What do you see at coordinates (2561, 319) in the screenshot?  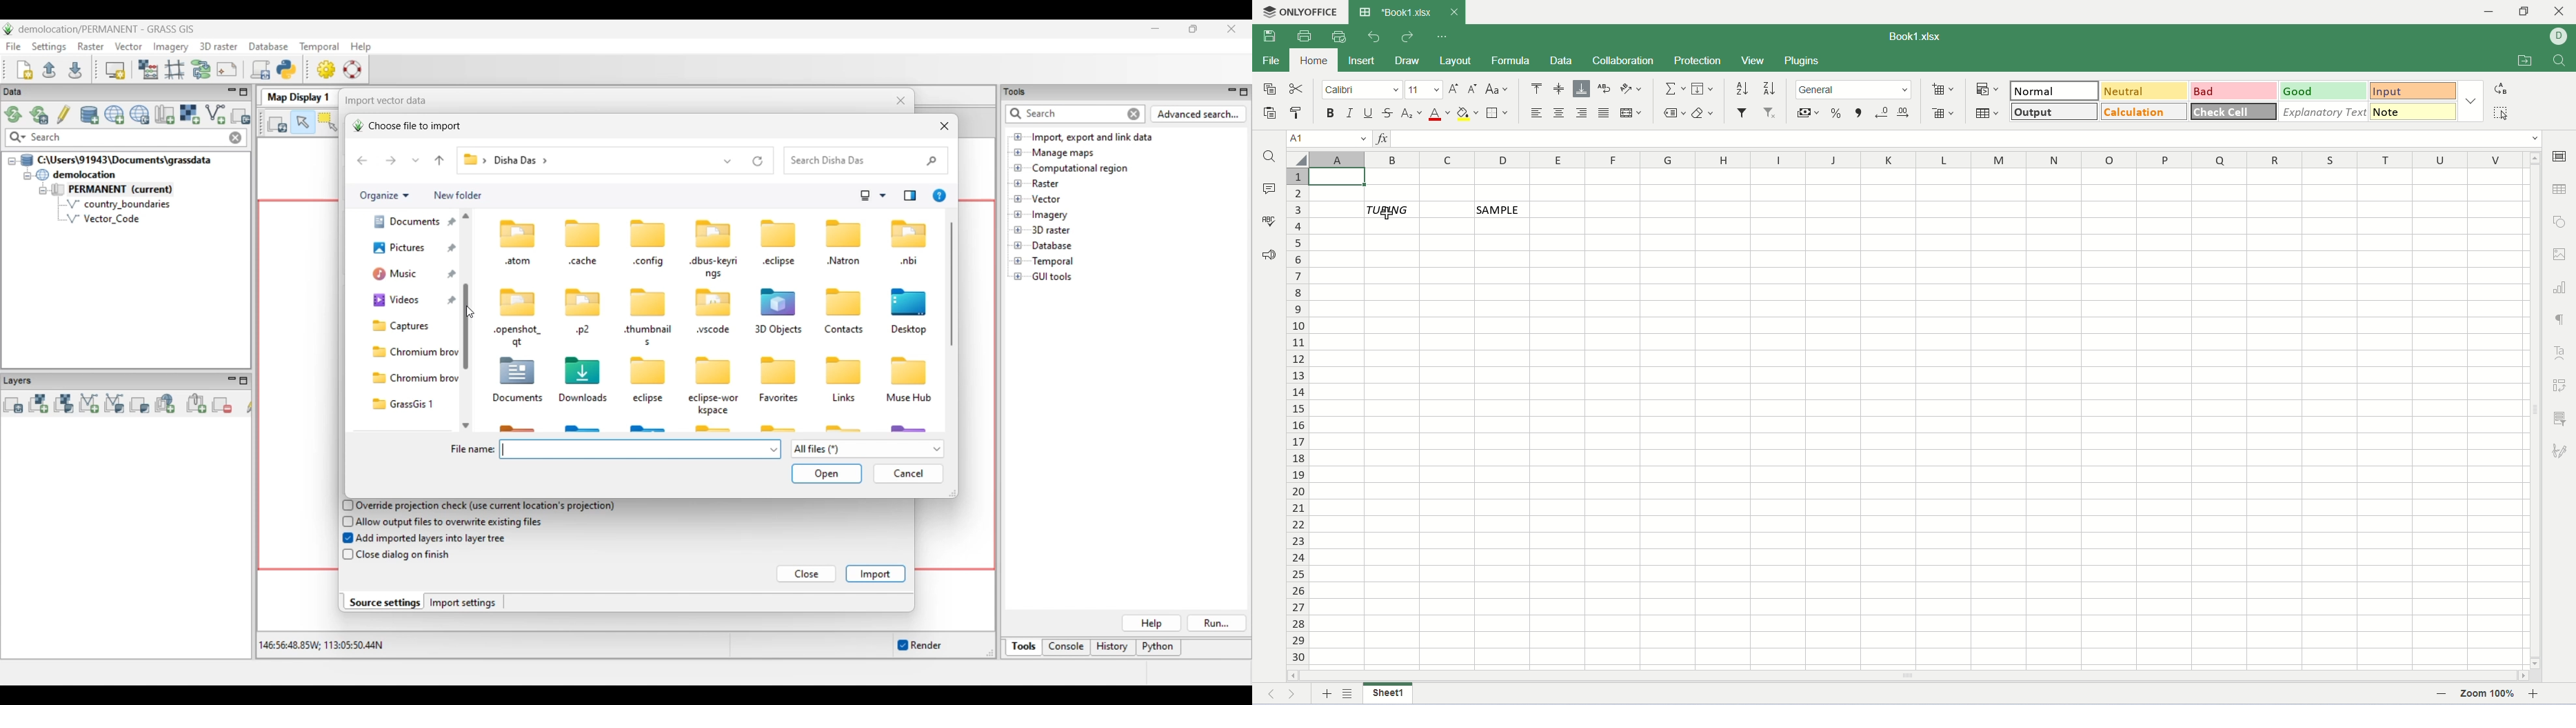 I see `paragraph settings` at bounding box center [2561, 319].